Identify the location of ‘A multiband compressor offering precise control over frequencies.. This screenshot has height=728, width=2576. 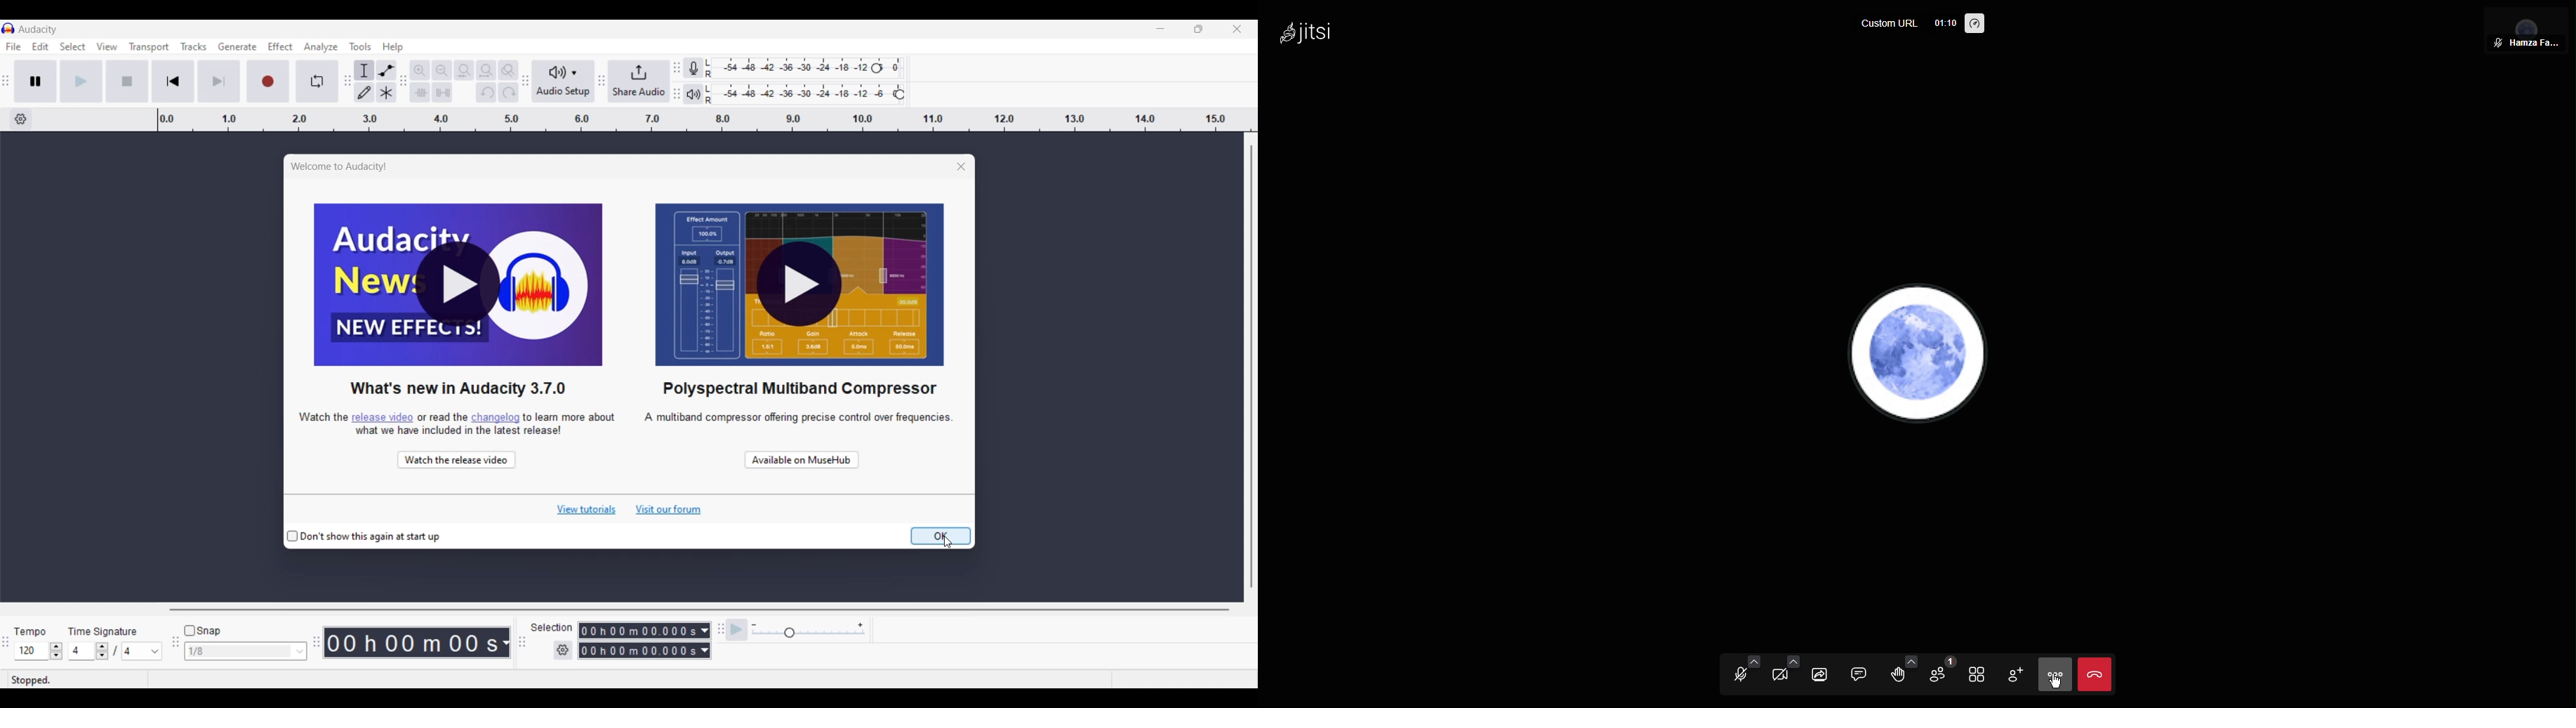
(787, 424).